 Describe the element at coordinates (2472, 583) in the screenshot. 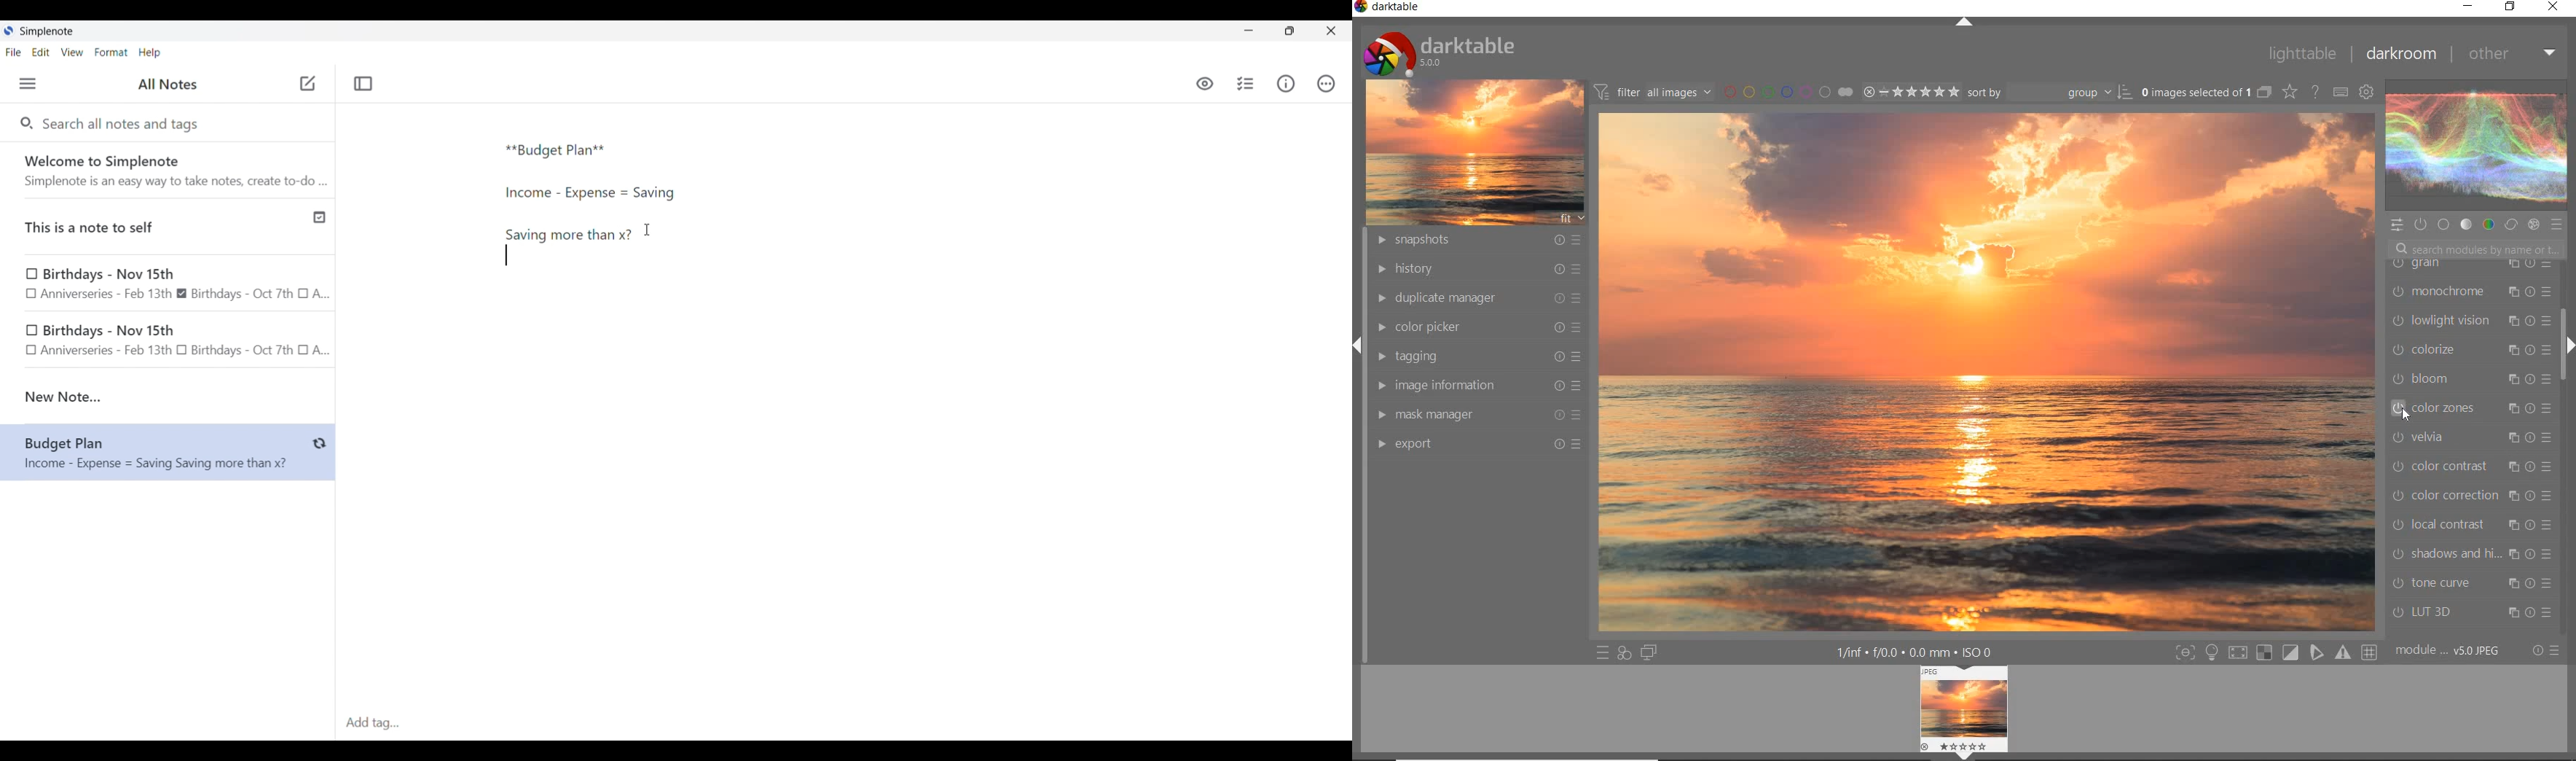

I see `tone curve` at that location.